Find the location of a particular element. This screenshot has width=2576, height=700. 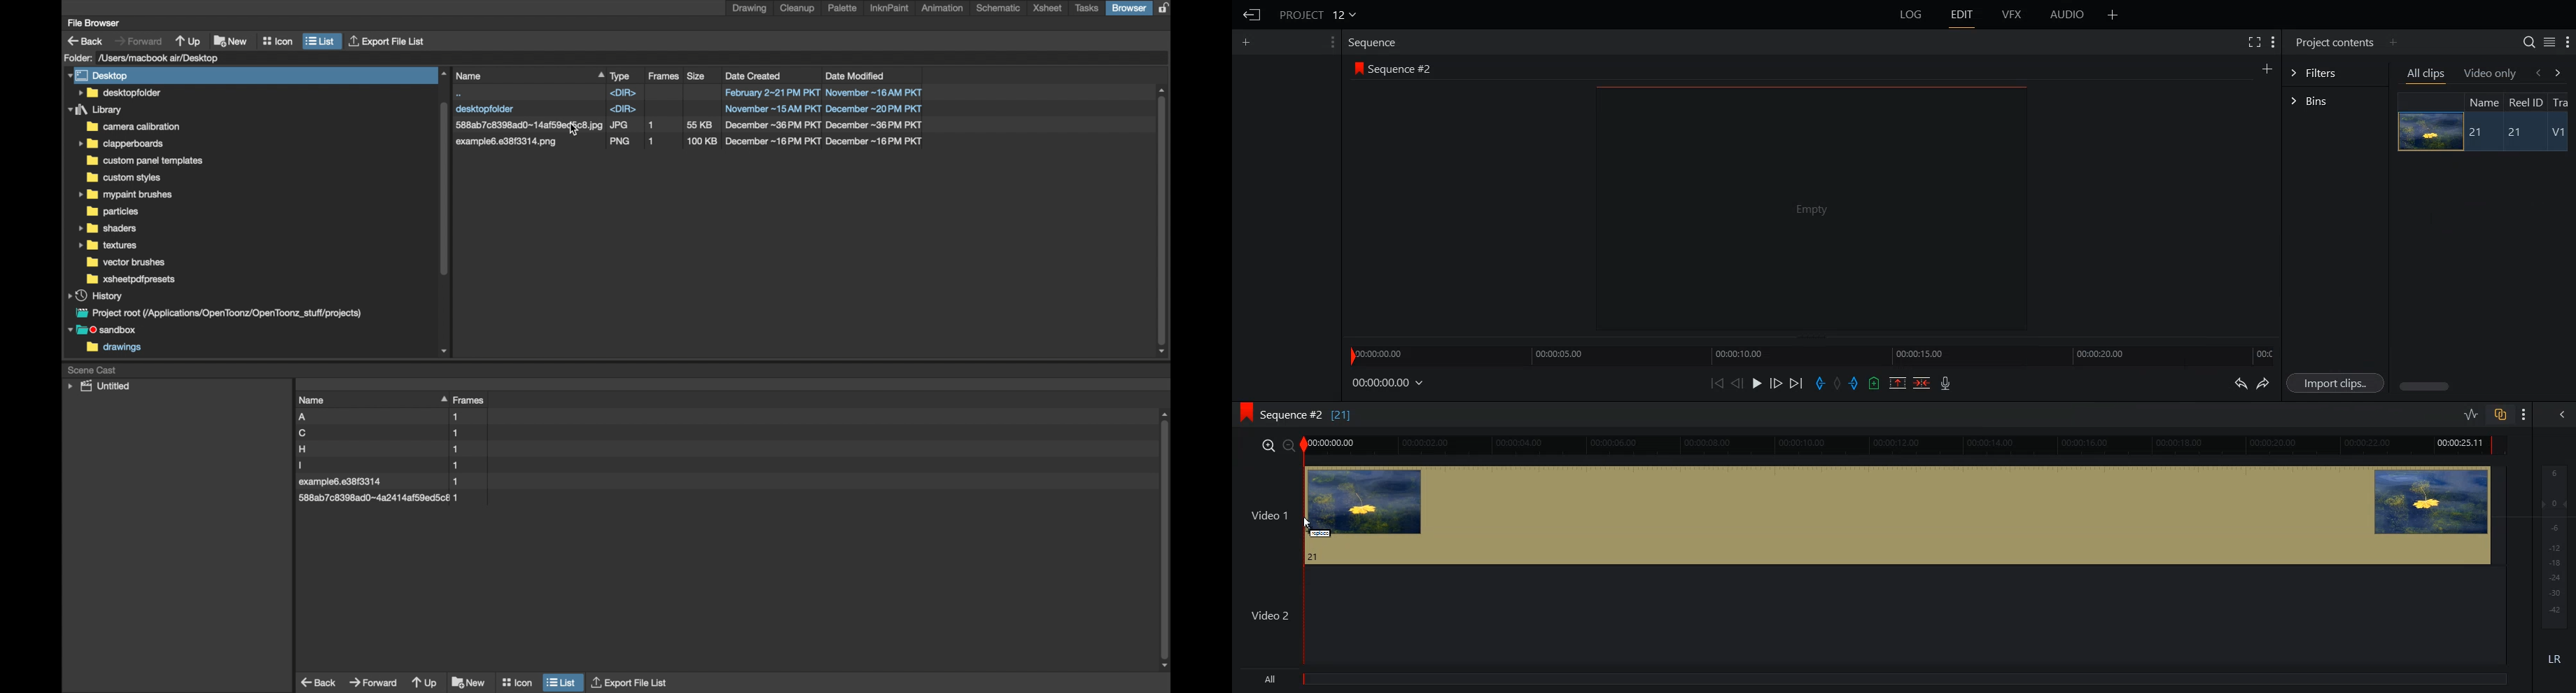

folder is located at coordinates (108, 246).